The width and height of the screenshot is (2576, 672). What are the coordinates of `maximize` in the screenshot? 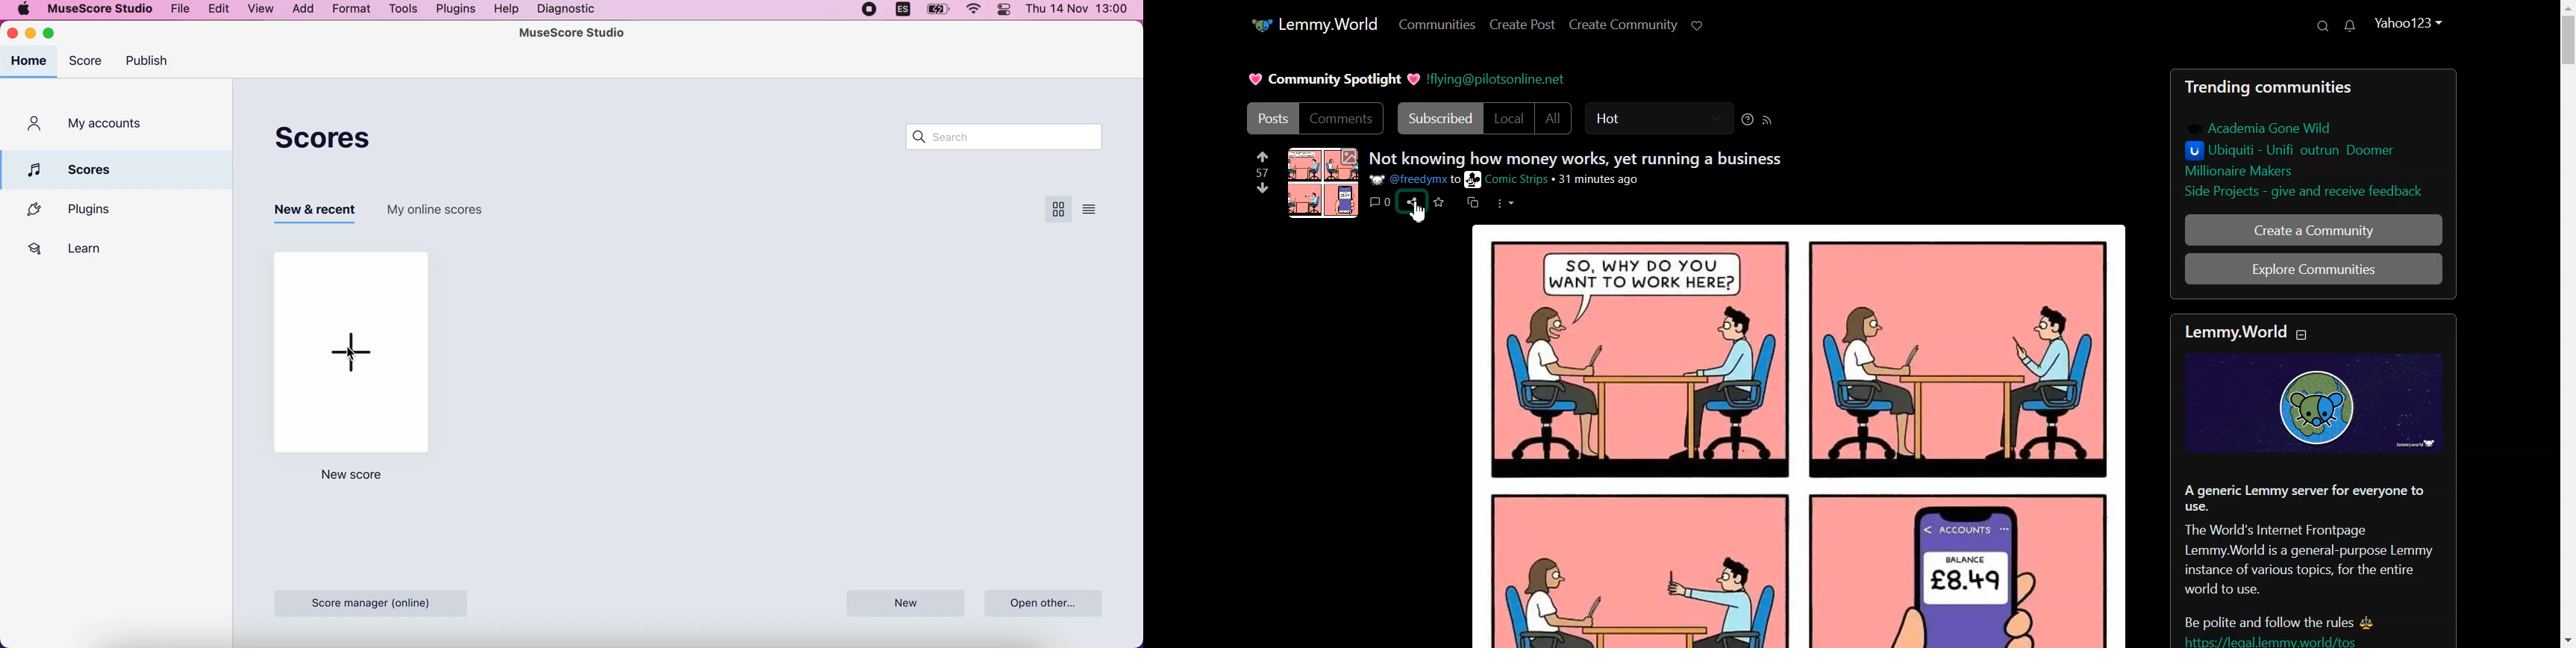 It's located at (59, 34).